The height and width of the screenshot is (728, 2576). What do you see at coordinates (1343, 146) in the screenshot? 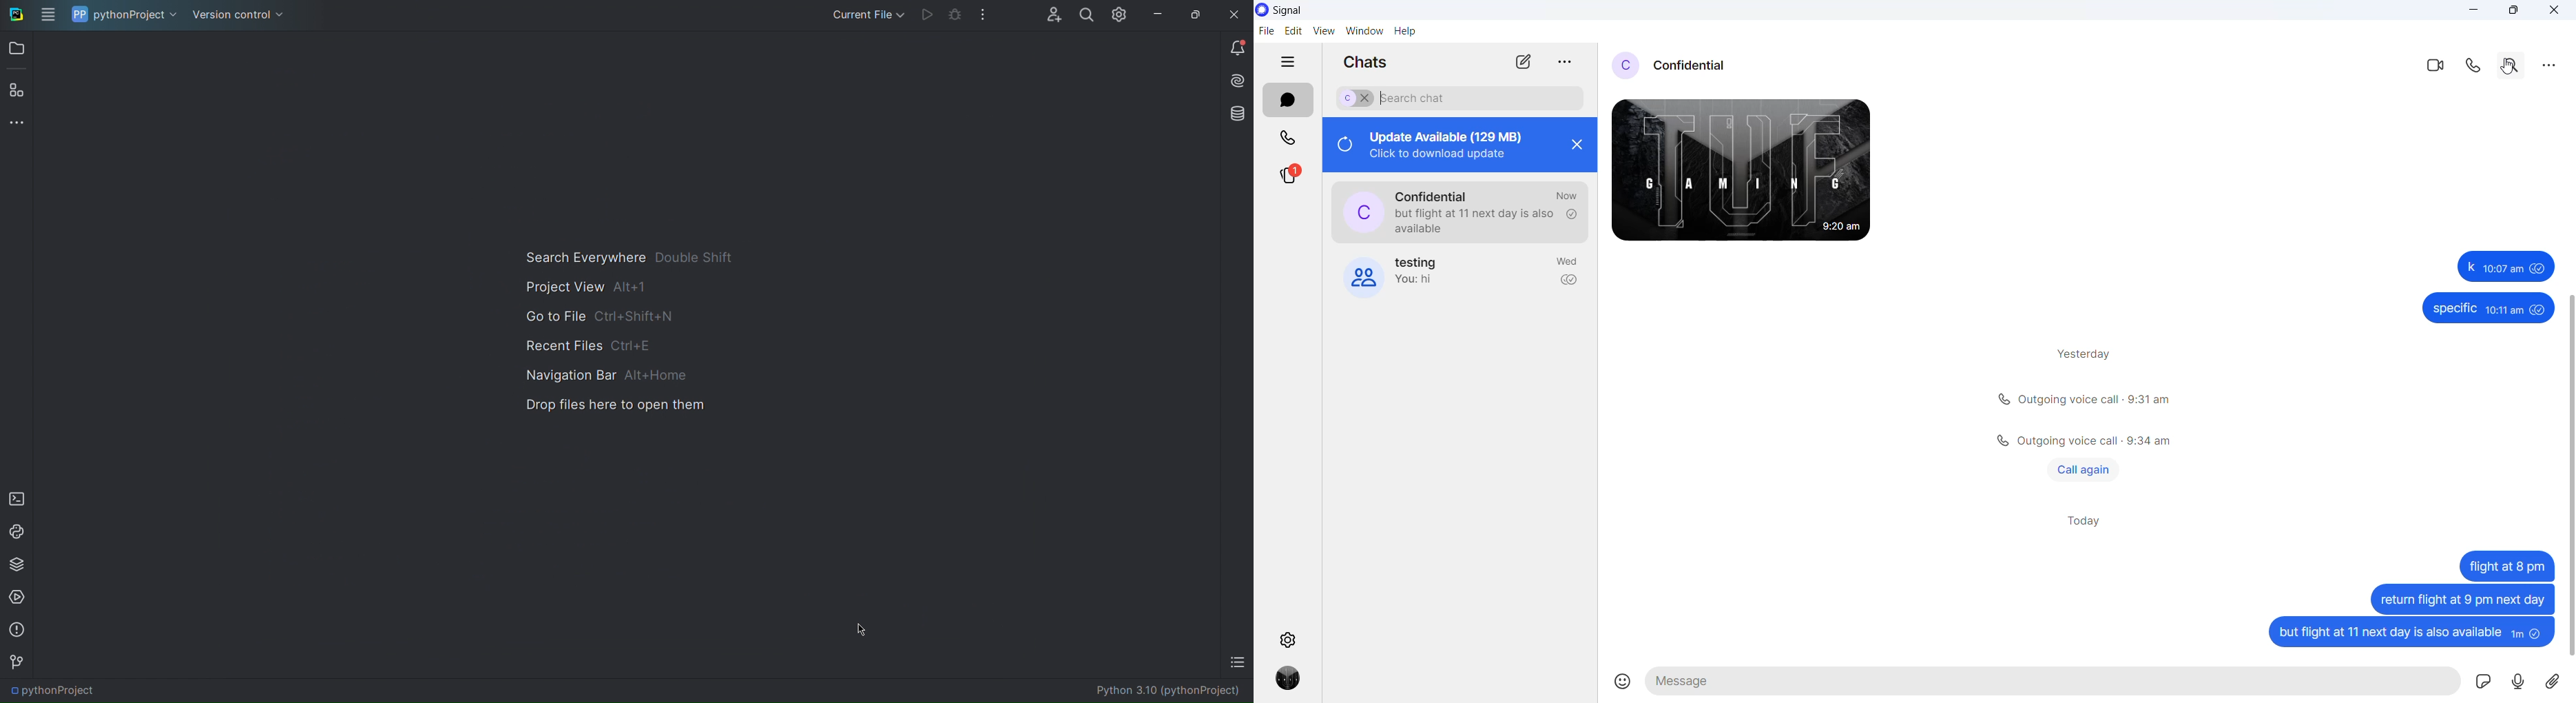
I see `refresh` at bounding box center [1343, 146].